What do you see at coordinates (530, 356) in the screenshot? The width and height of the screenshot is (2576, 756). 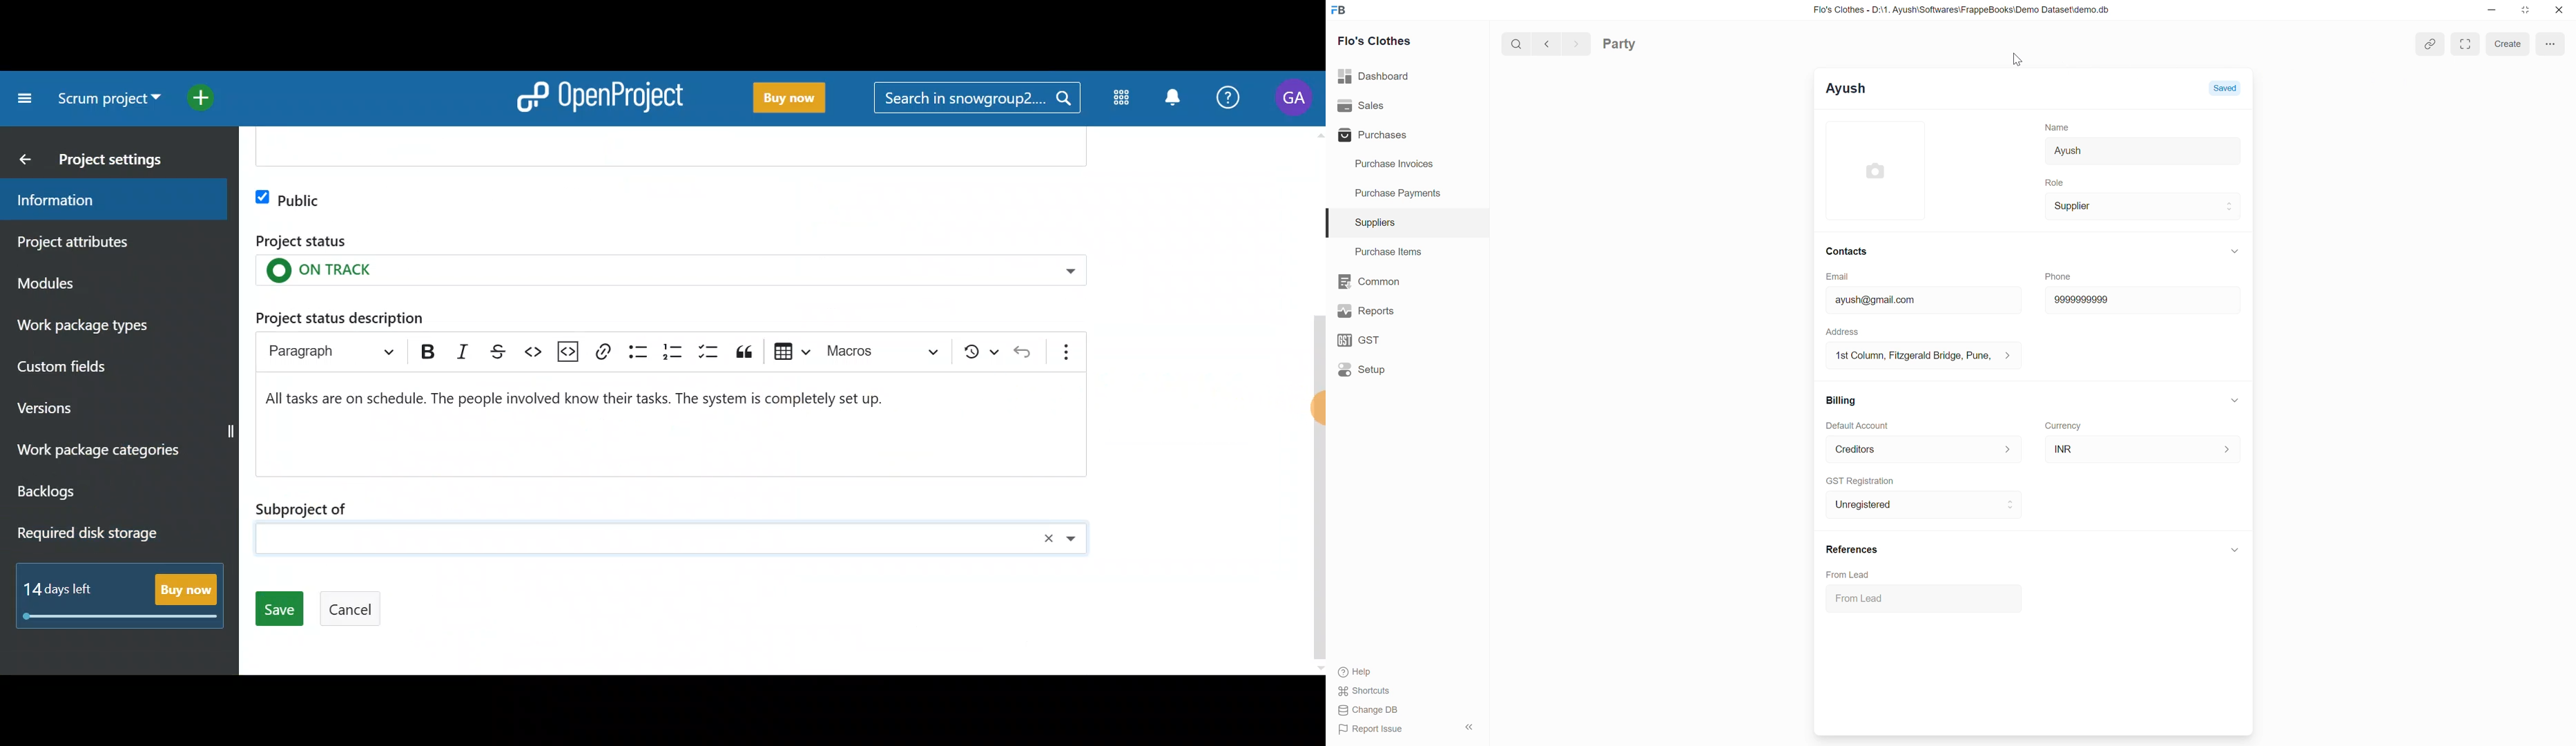 I see `Code` at bounding box center [530, 356].